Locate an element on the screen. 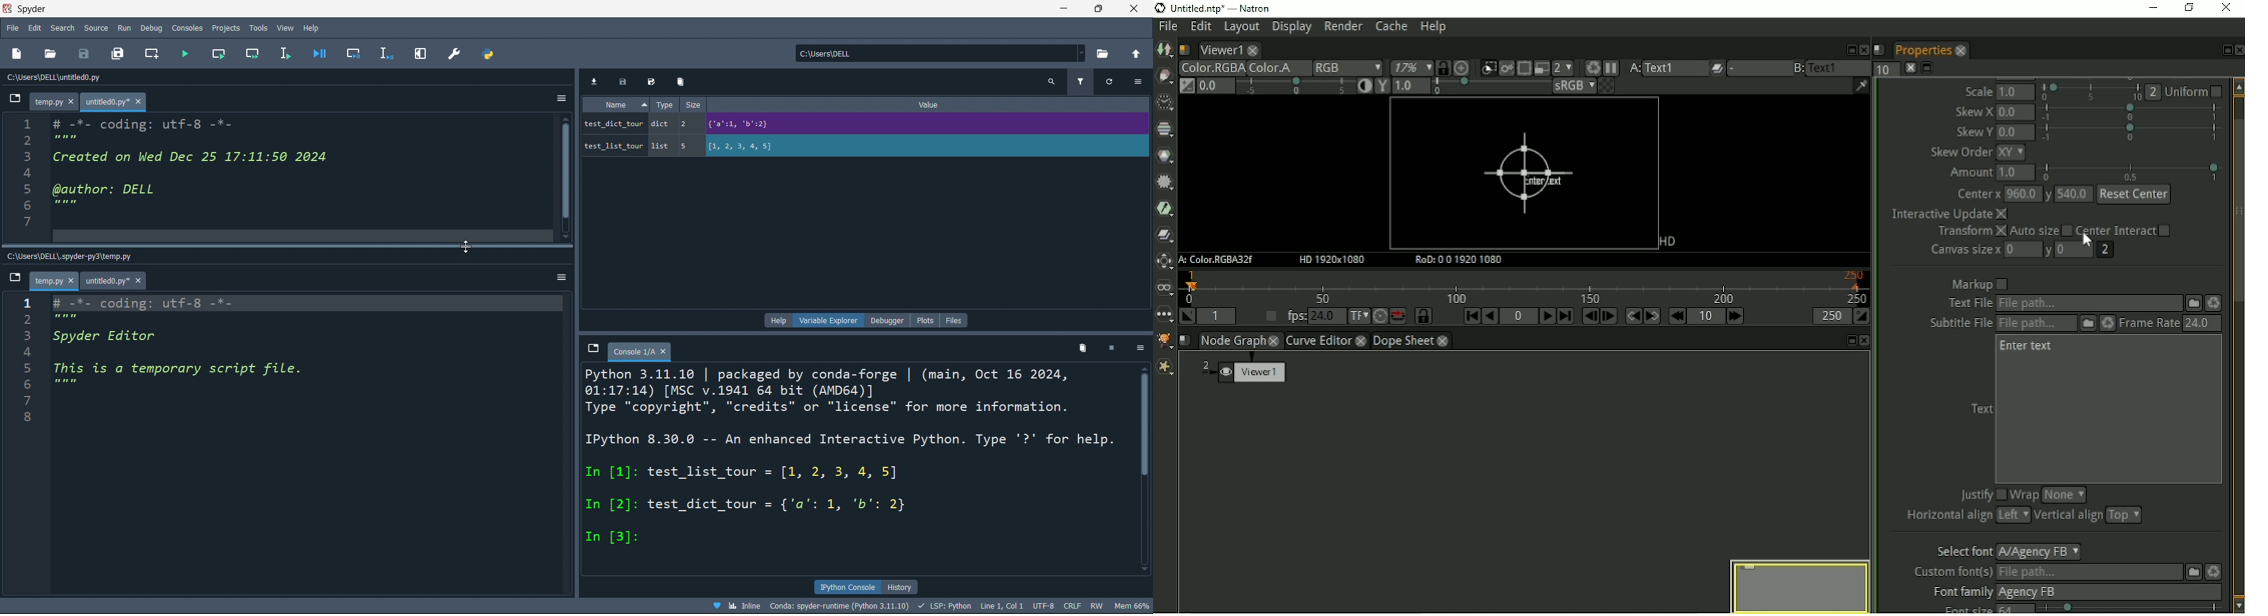 Image resolution: width=2268 pixels, height=616 pixels. consolesn is located at coordinates (187, 28).